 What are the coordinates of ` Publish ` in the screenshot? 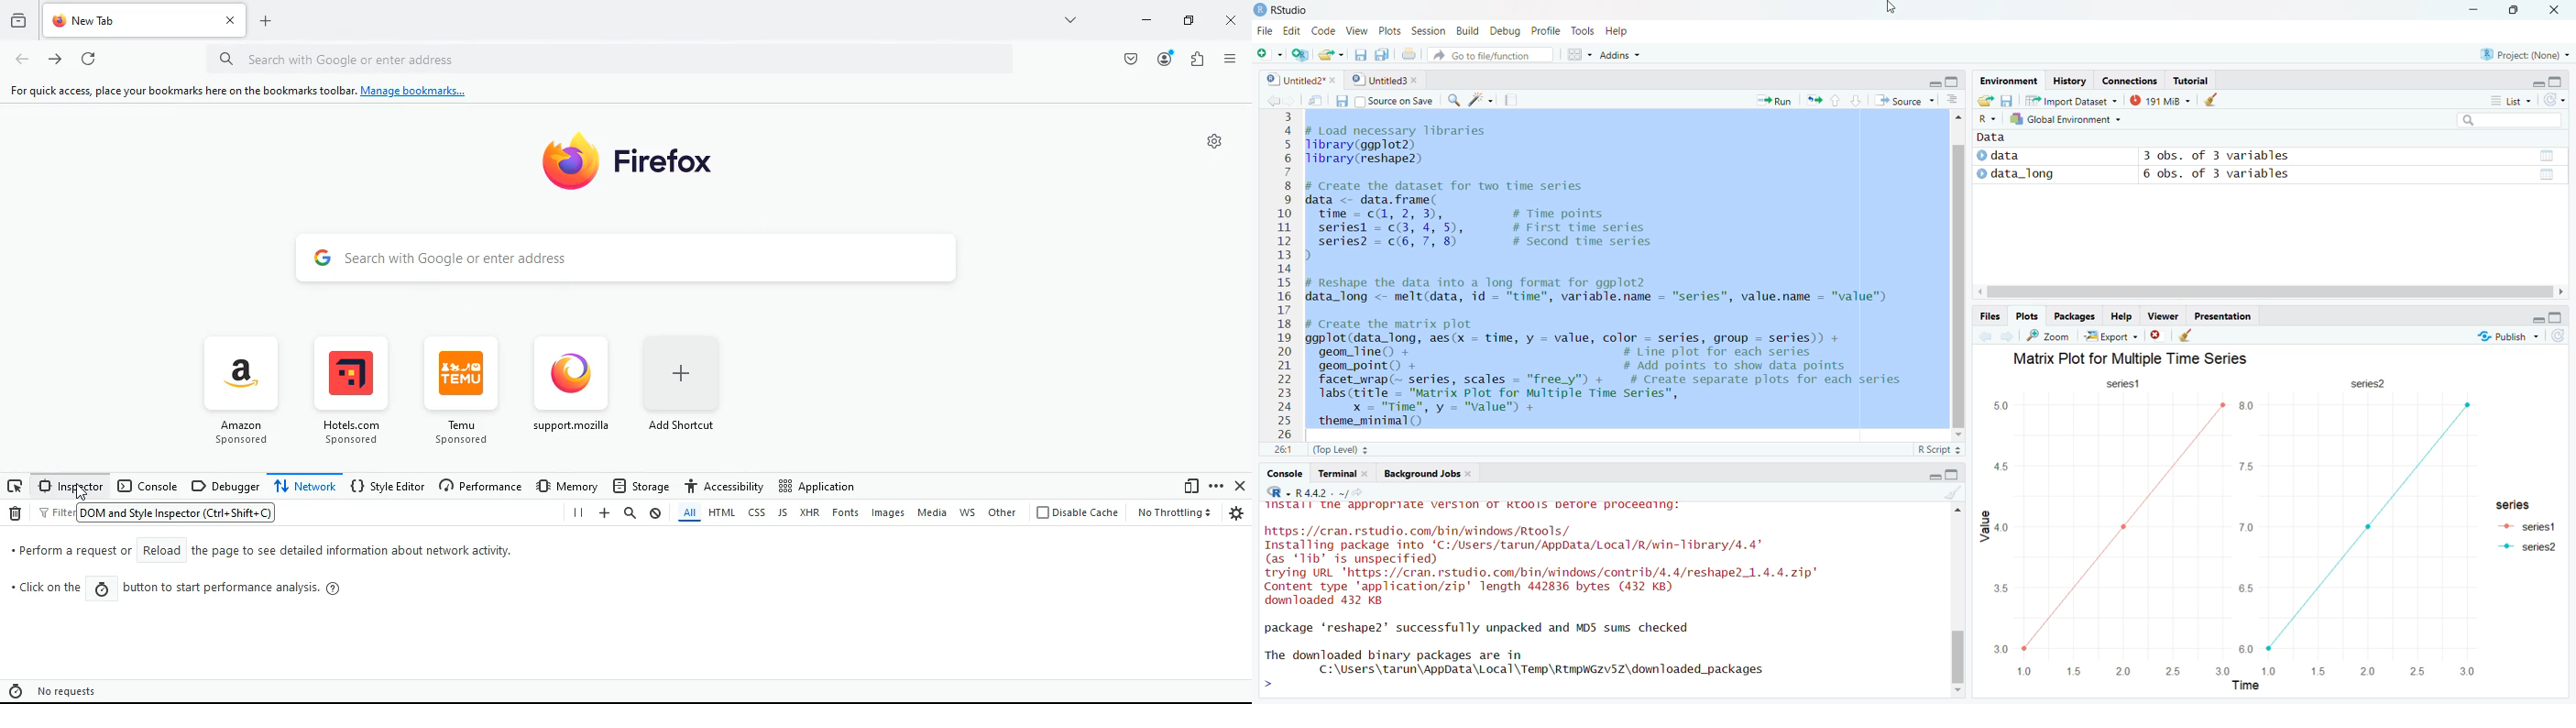 It's located at (2506, 335).